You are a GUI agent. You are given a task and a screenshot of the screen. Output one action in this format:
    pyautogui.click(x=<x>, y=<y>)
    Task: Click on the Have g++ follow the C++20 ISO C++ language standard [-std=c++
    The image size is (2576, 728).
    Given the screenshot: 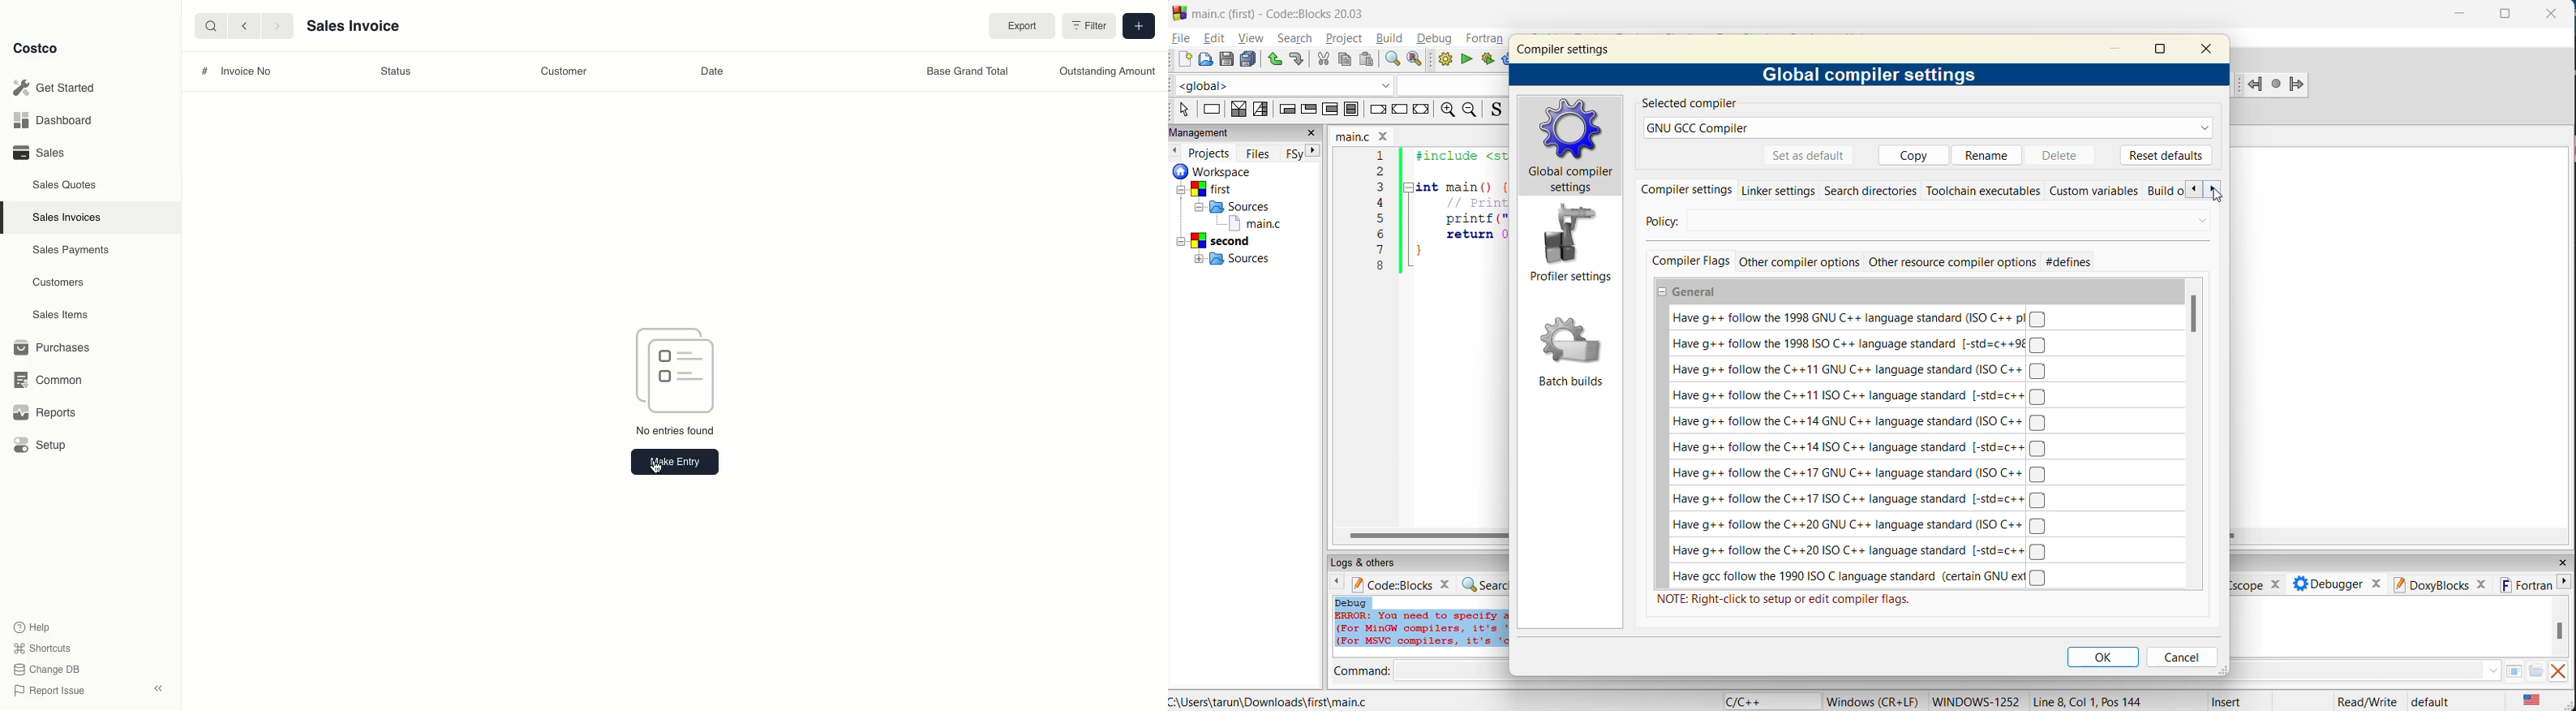 What is the action you would take?
    pyautogui.click(x=1861, y=551)
    